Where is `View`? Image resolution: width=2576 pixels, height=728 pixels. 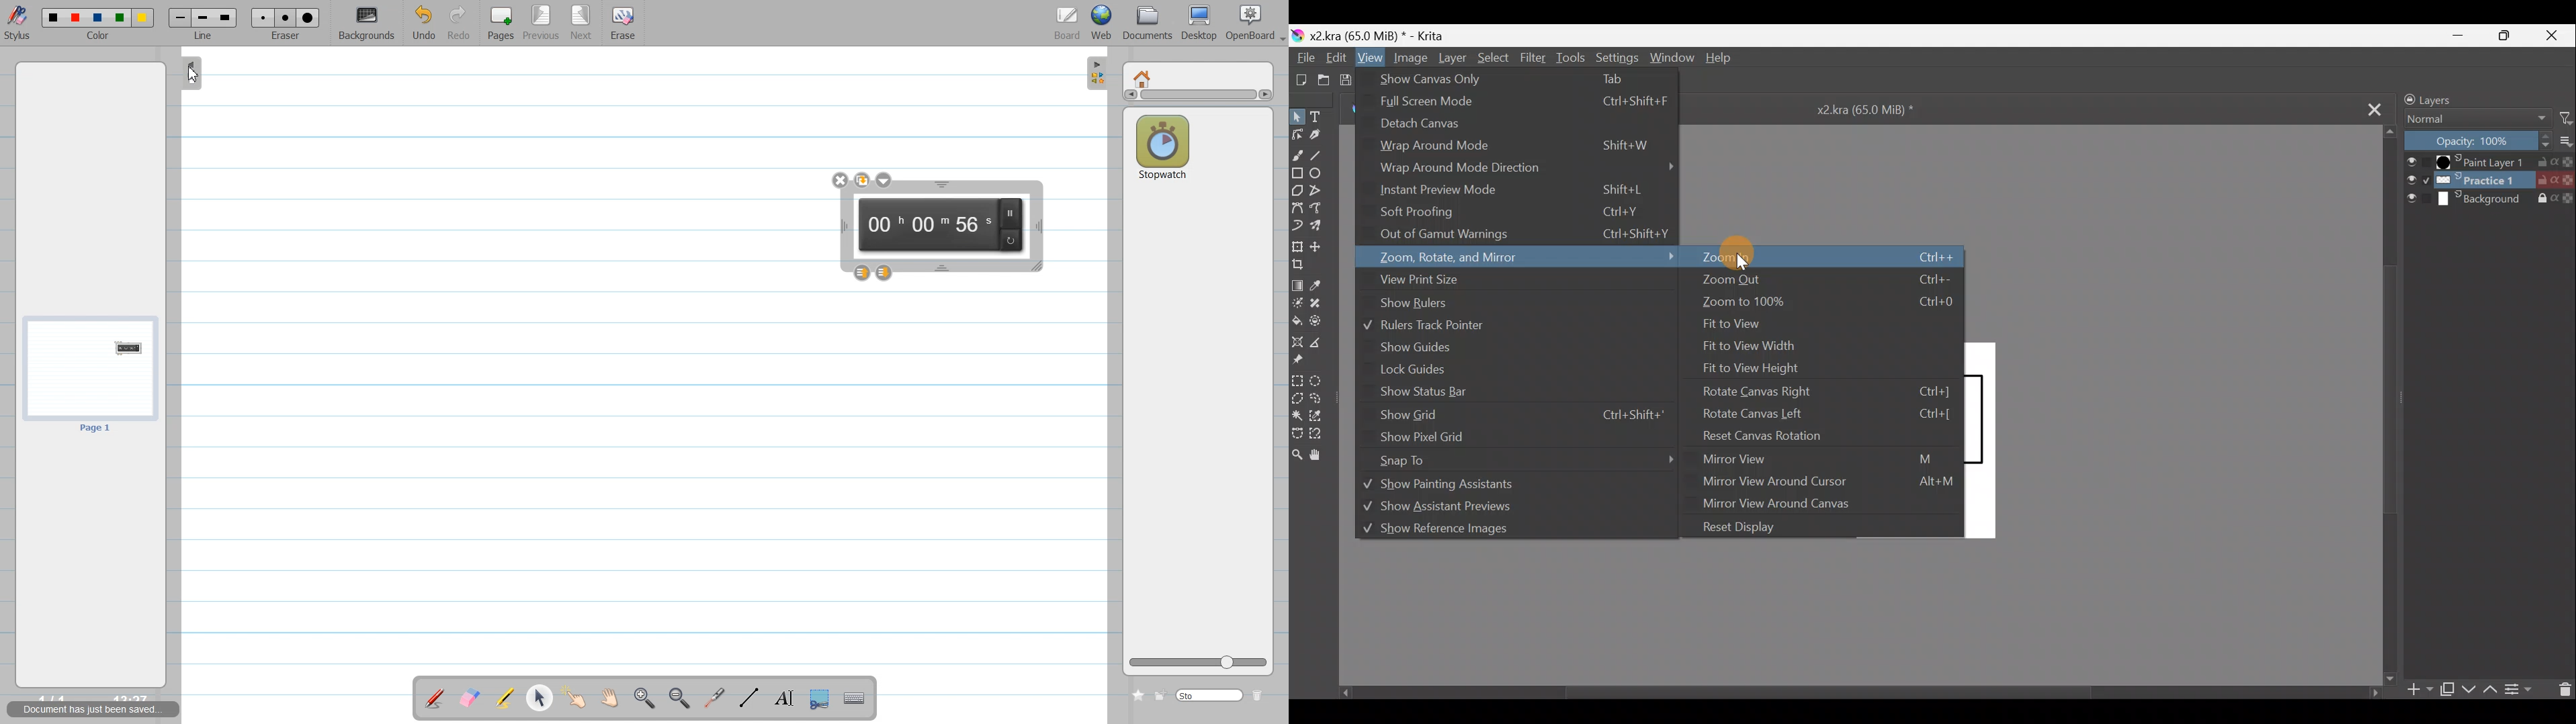
View is located at coordinates (1368, 58).